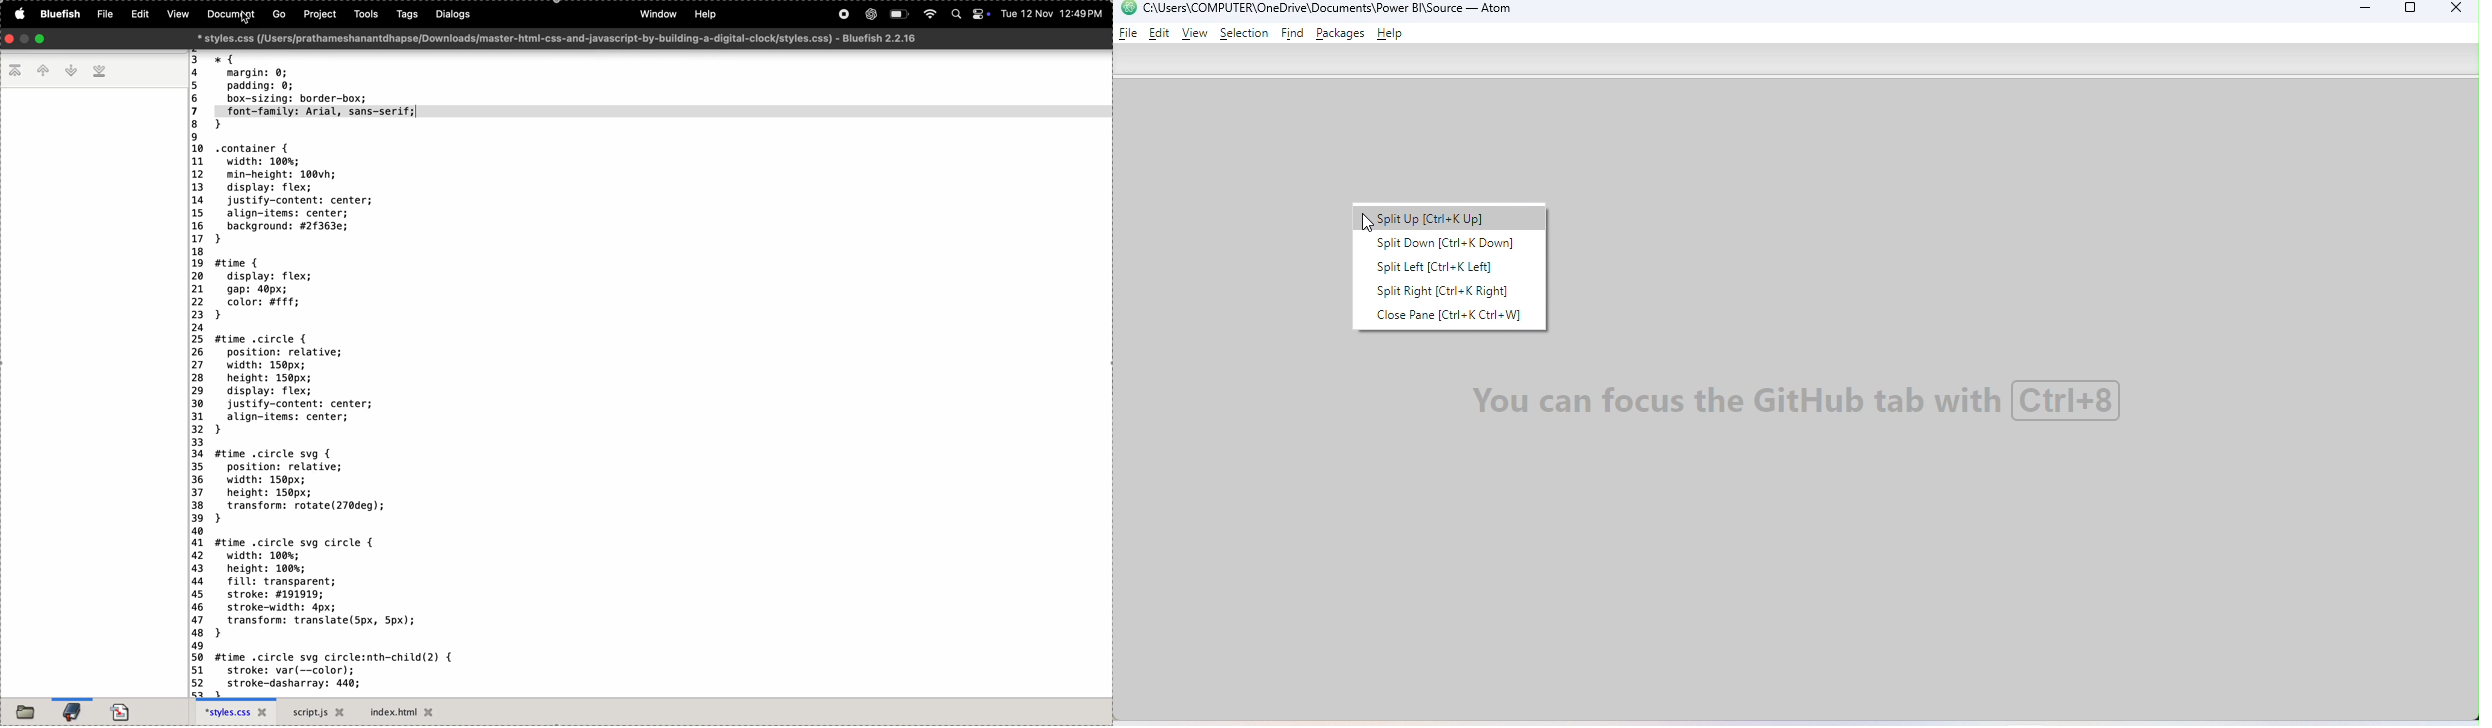 The width and height of the screenshot is (2492, 728). Describe the element at coordinates (405, 712) in the screenshot. I see `index.html` at that location.